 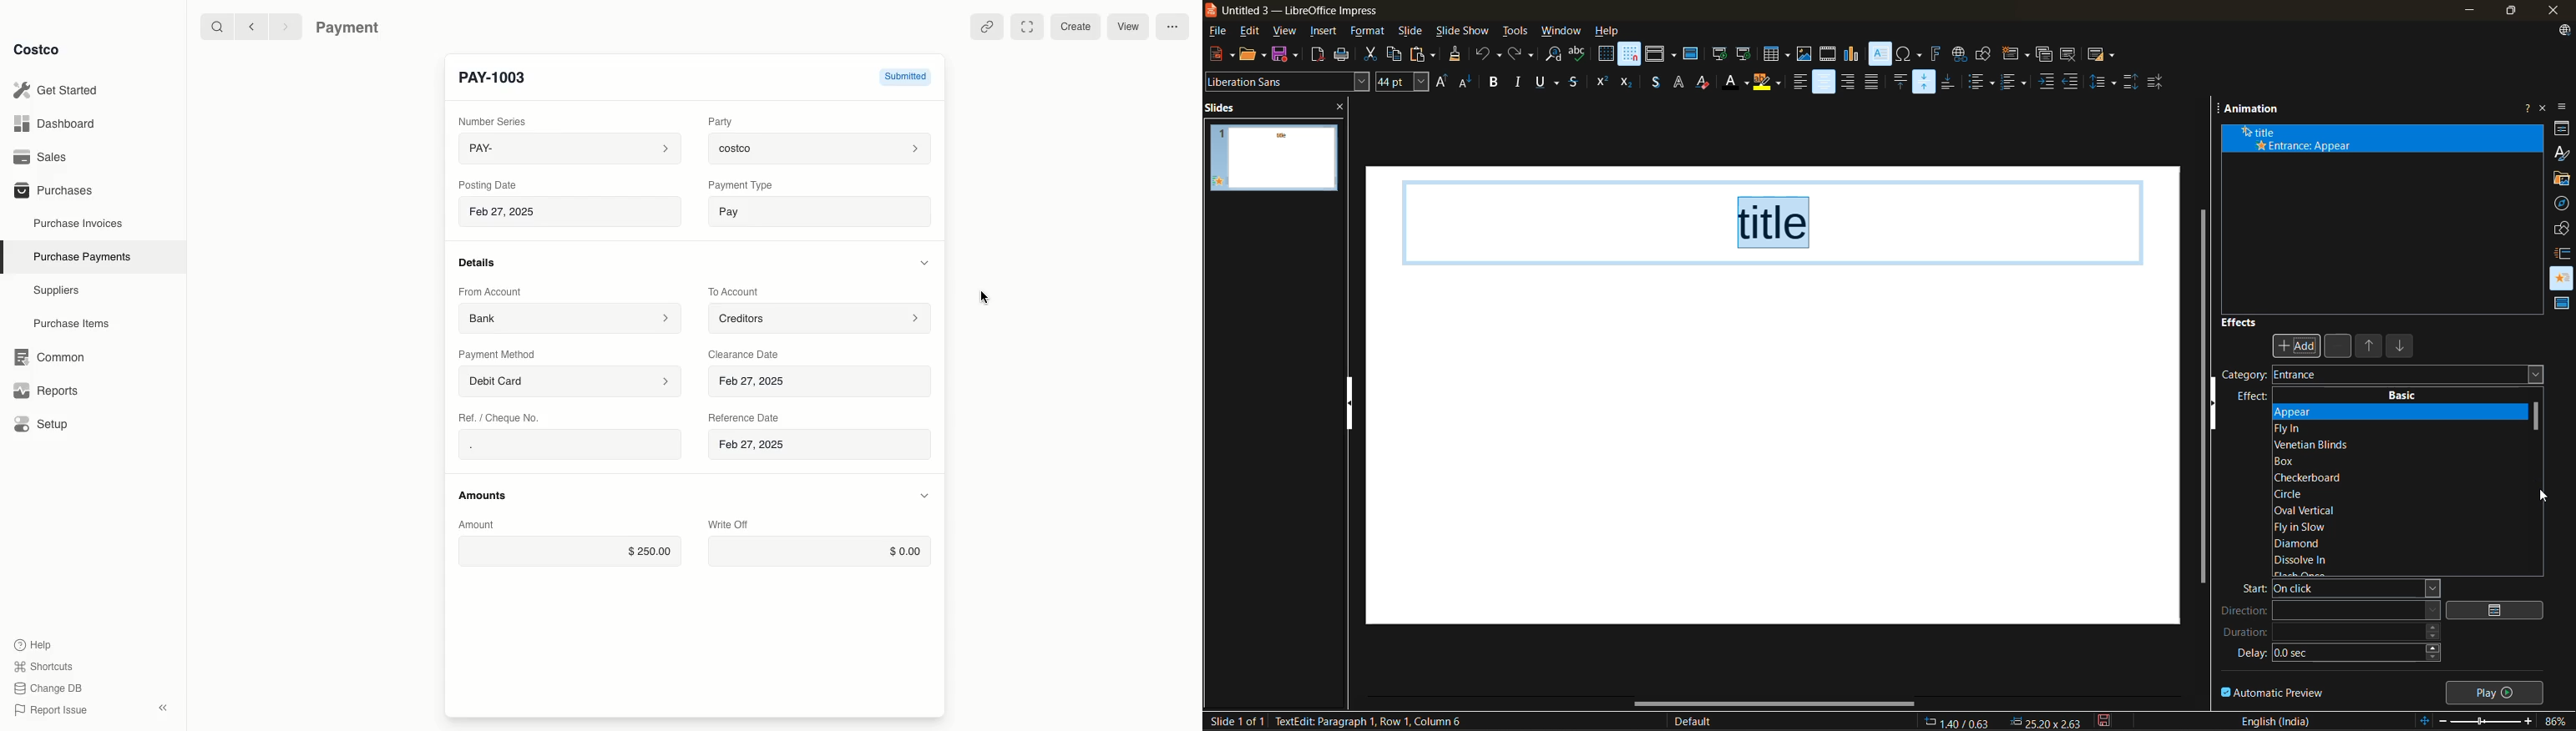 I want to click on hide, so click(x=1352, y=403).